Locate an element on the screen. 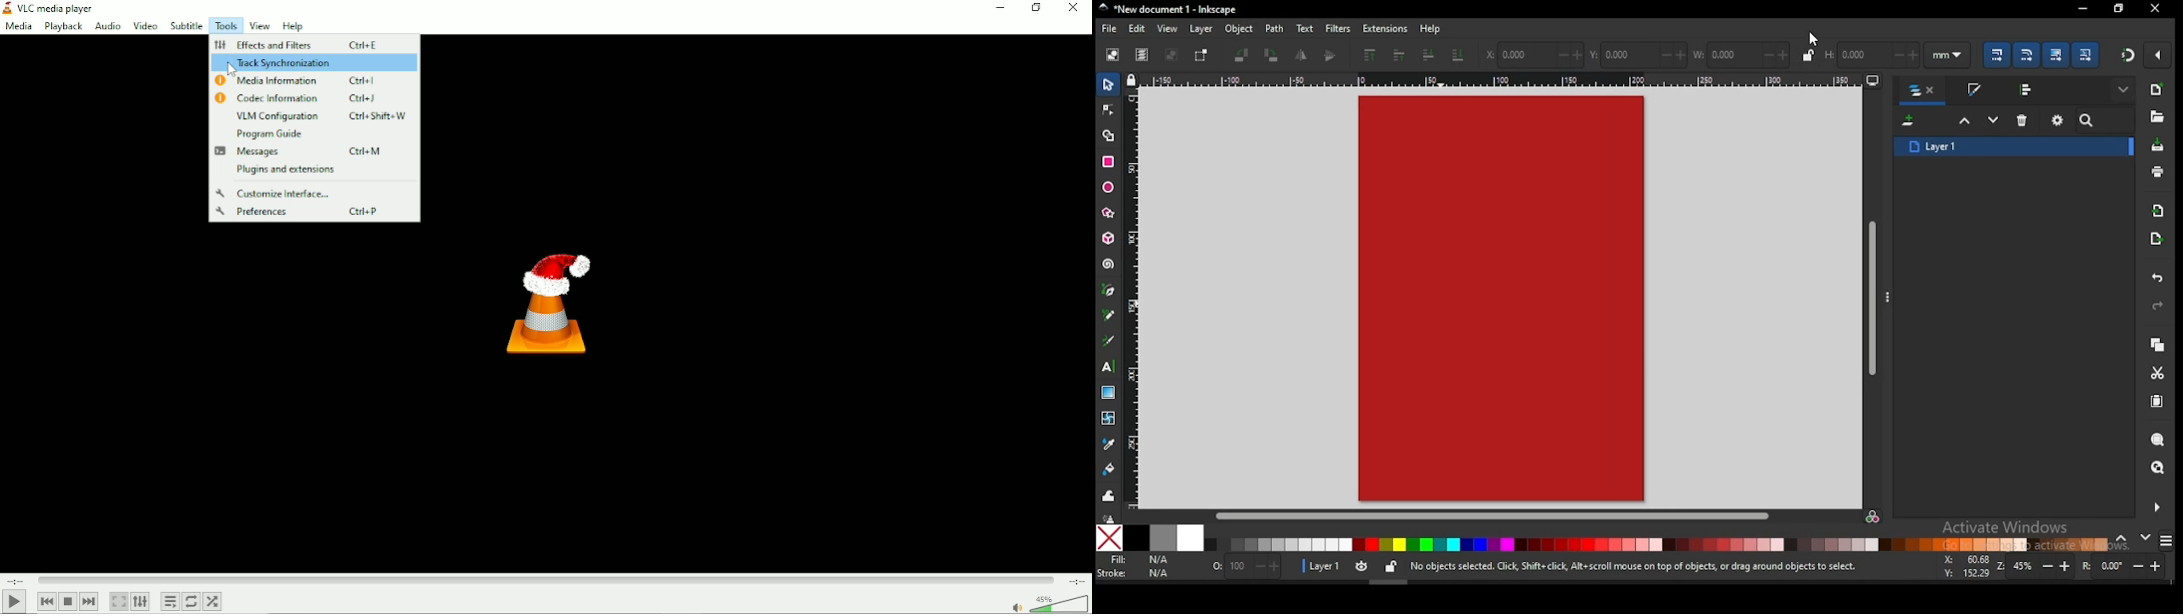 The image size is (2184, 616). view is located at coordinates (1170, 29).